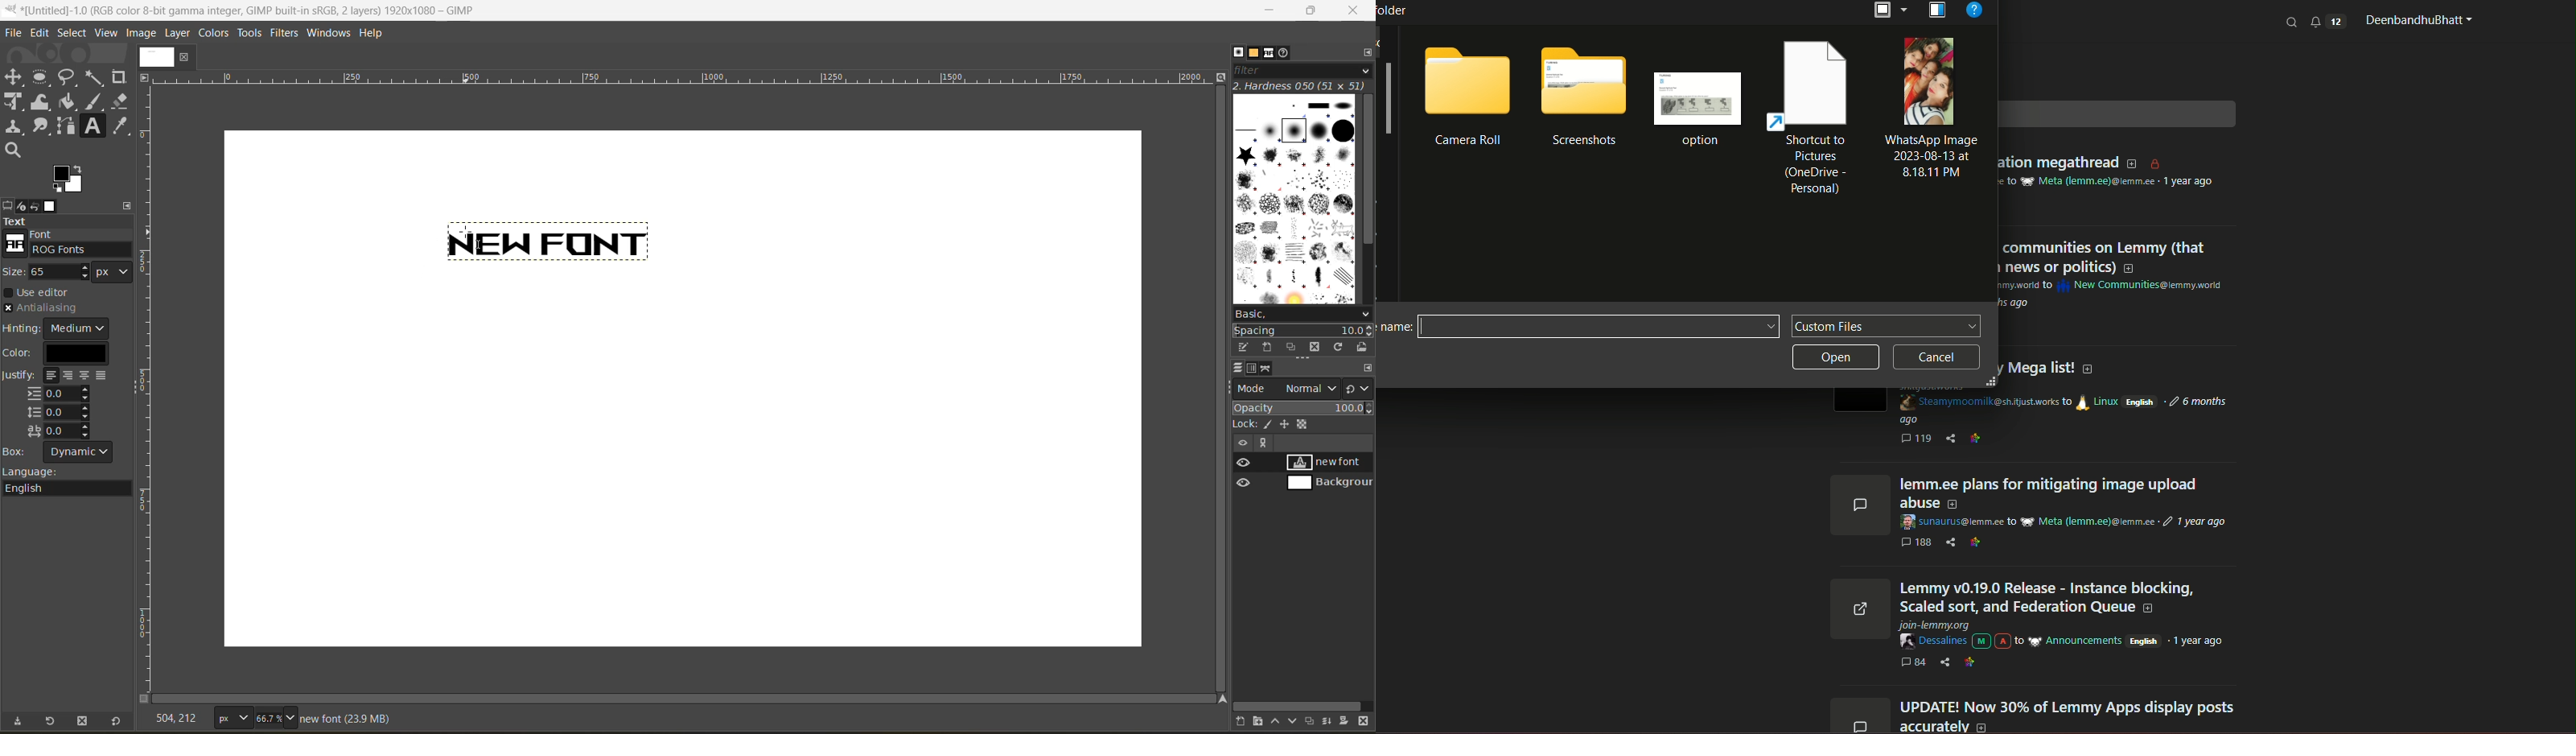 The width and height of the screenshot is (2576, 756). I want to click on icons, so click(1858, 601).